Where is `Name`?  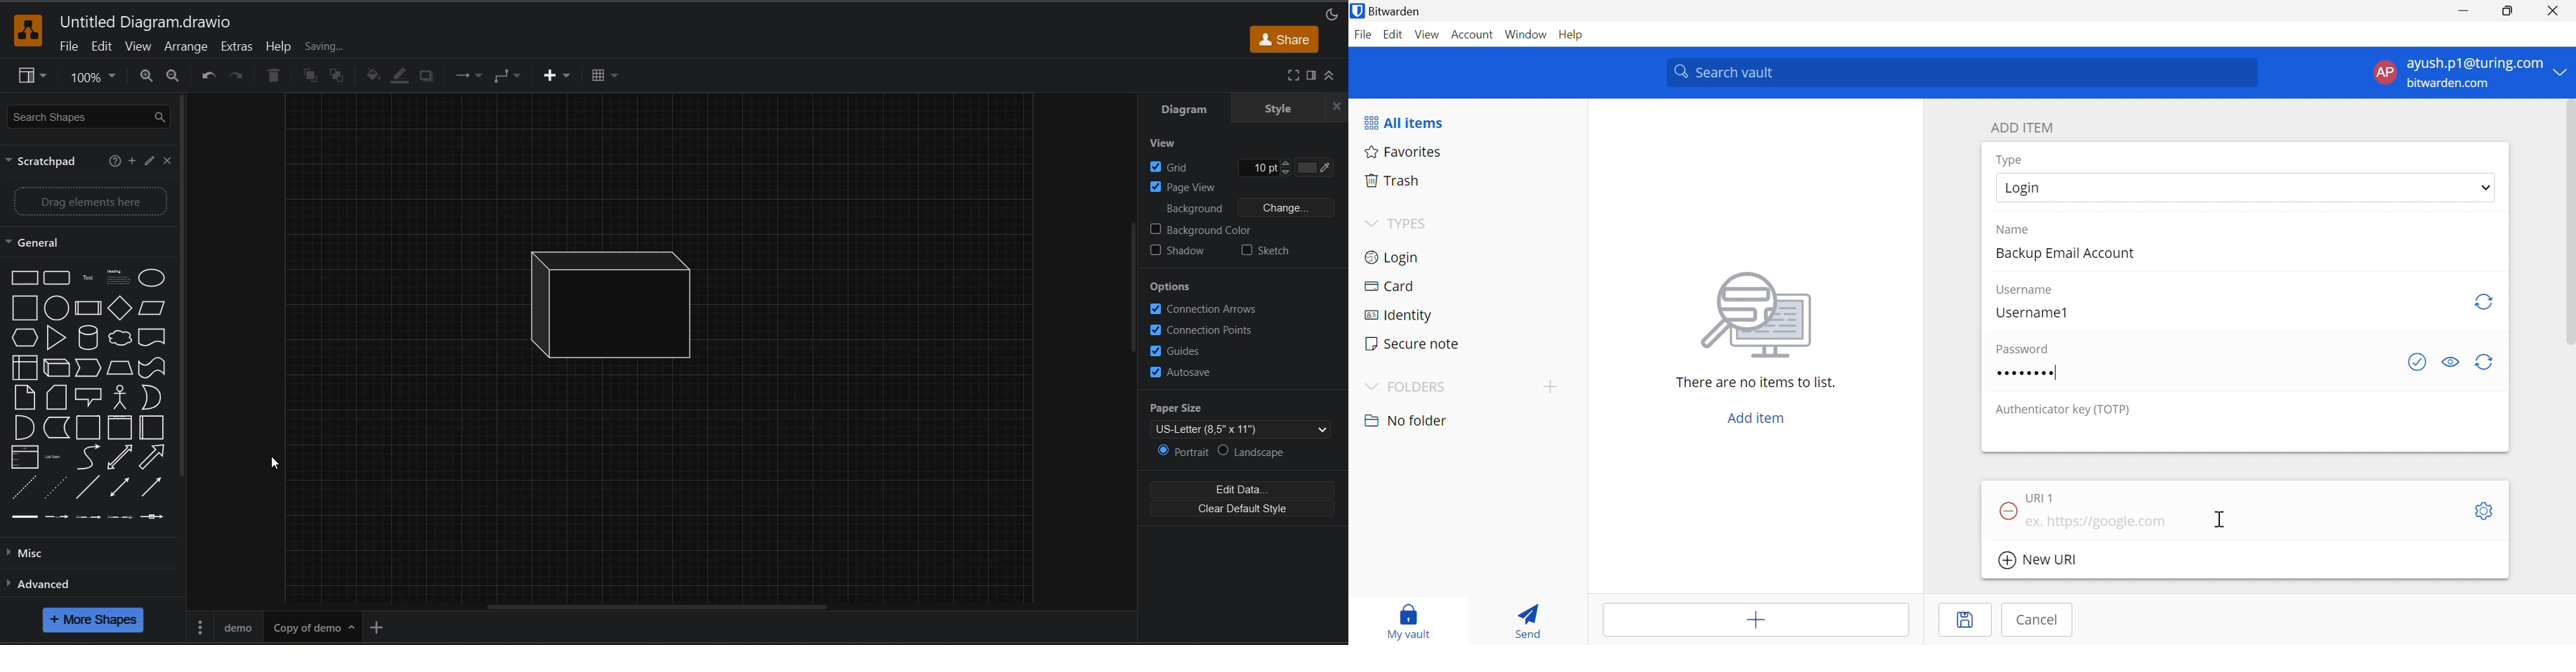 Name is located at coordinates (2013, 230).